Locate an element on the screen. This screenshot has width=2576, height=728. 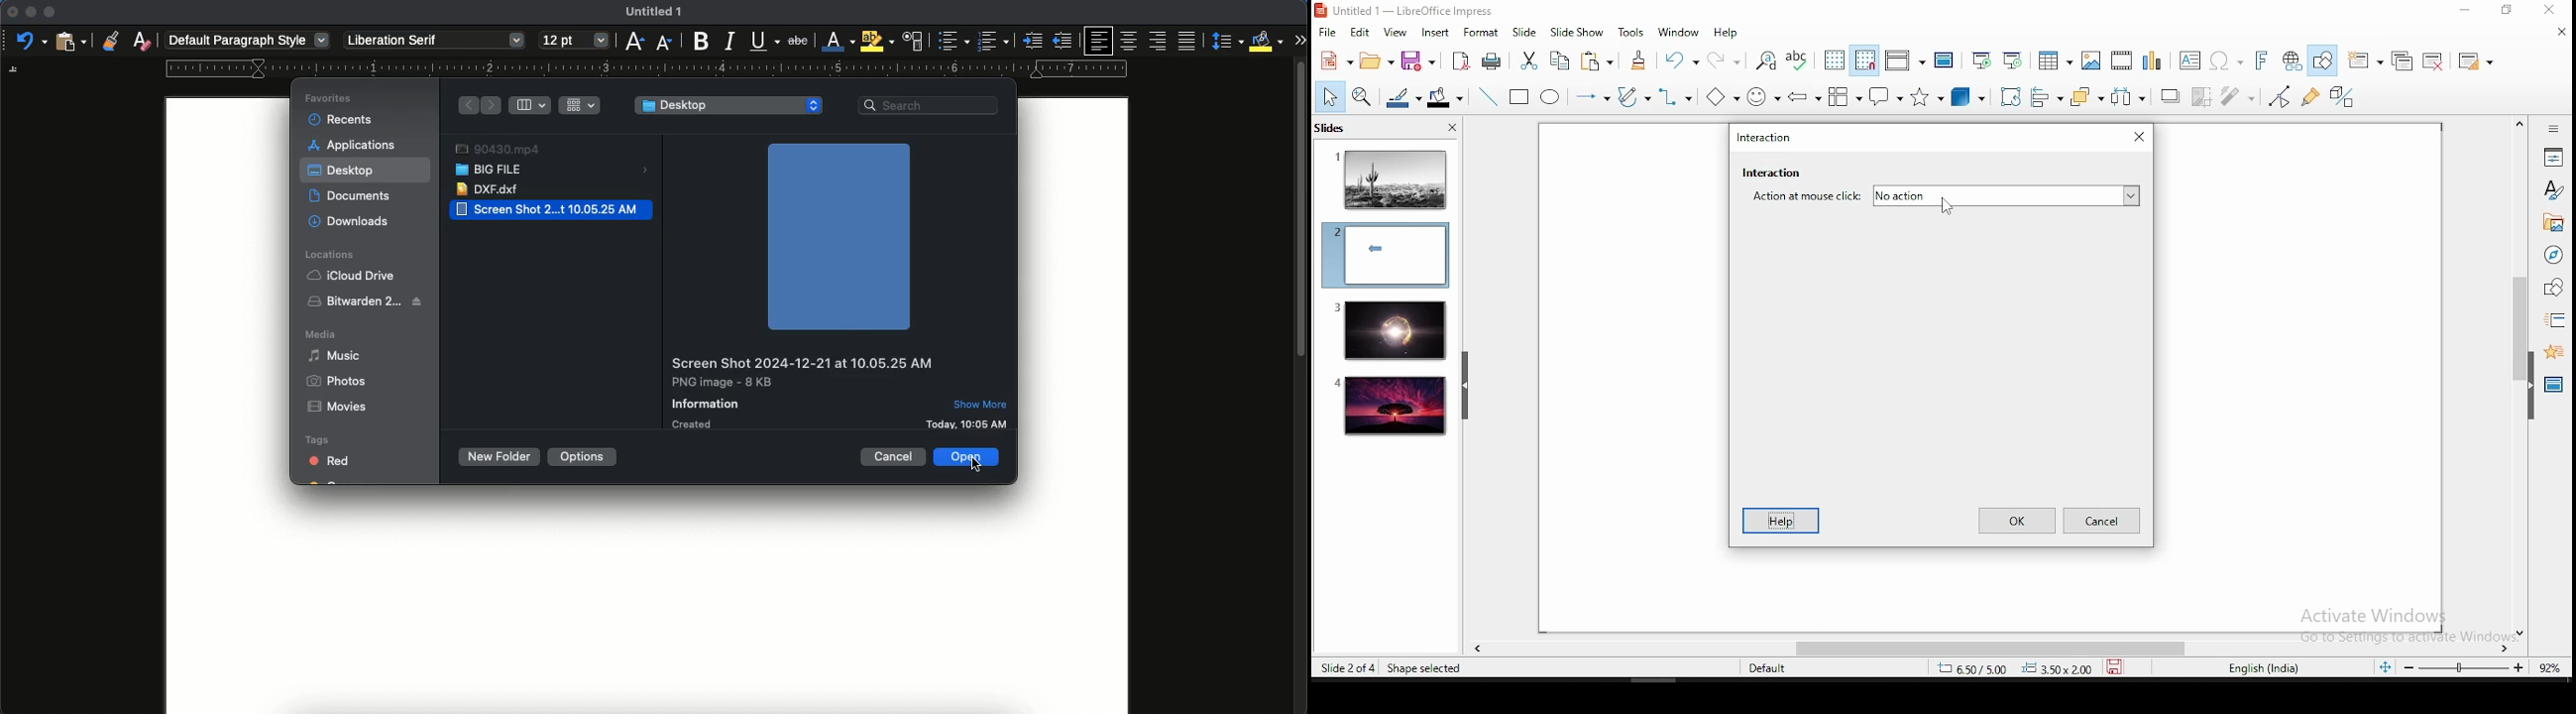
new slide is located at coordinates (2367, 60).